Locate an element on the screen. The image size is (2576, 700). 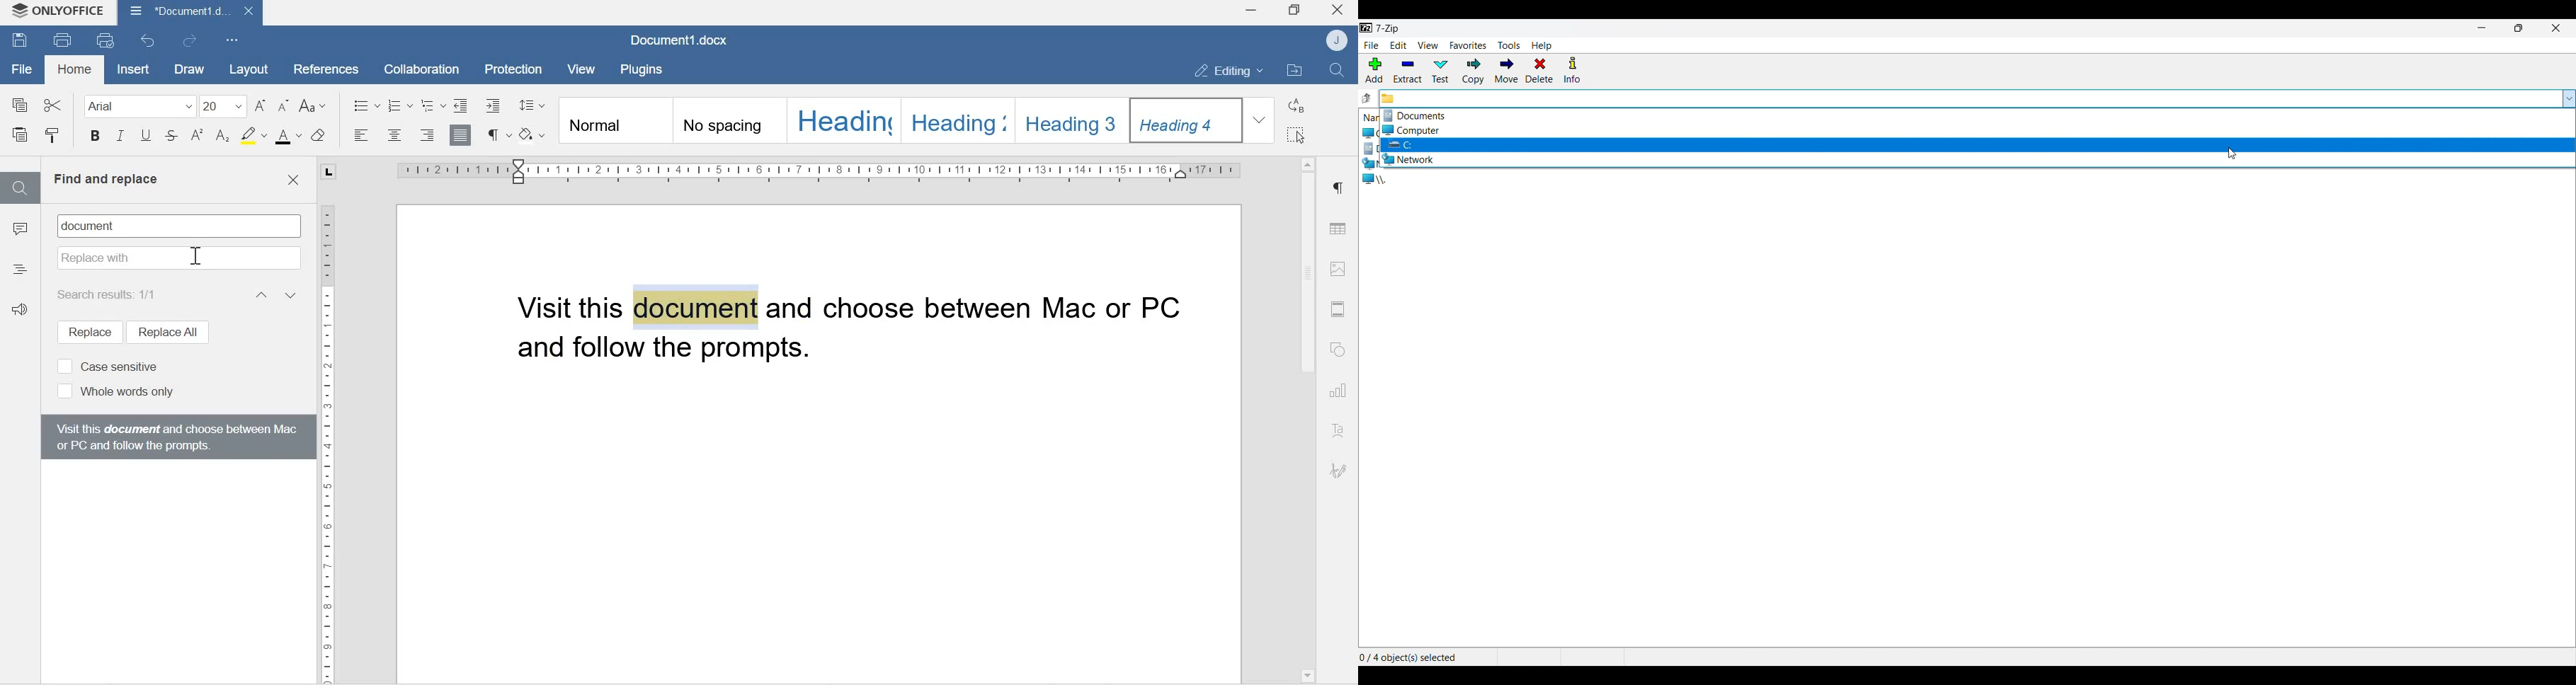
tab stop is located at coordinates (324, 173).